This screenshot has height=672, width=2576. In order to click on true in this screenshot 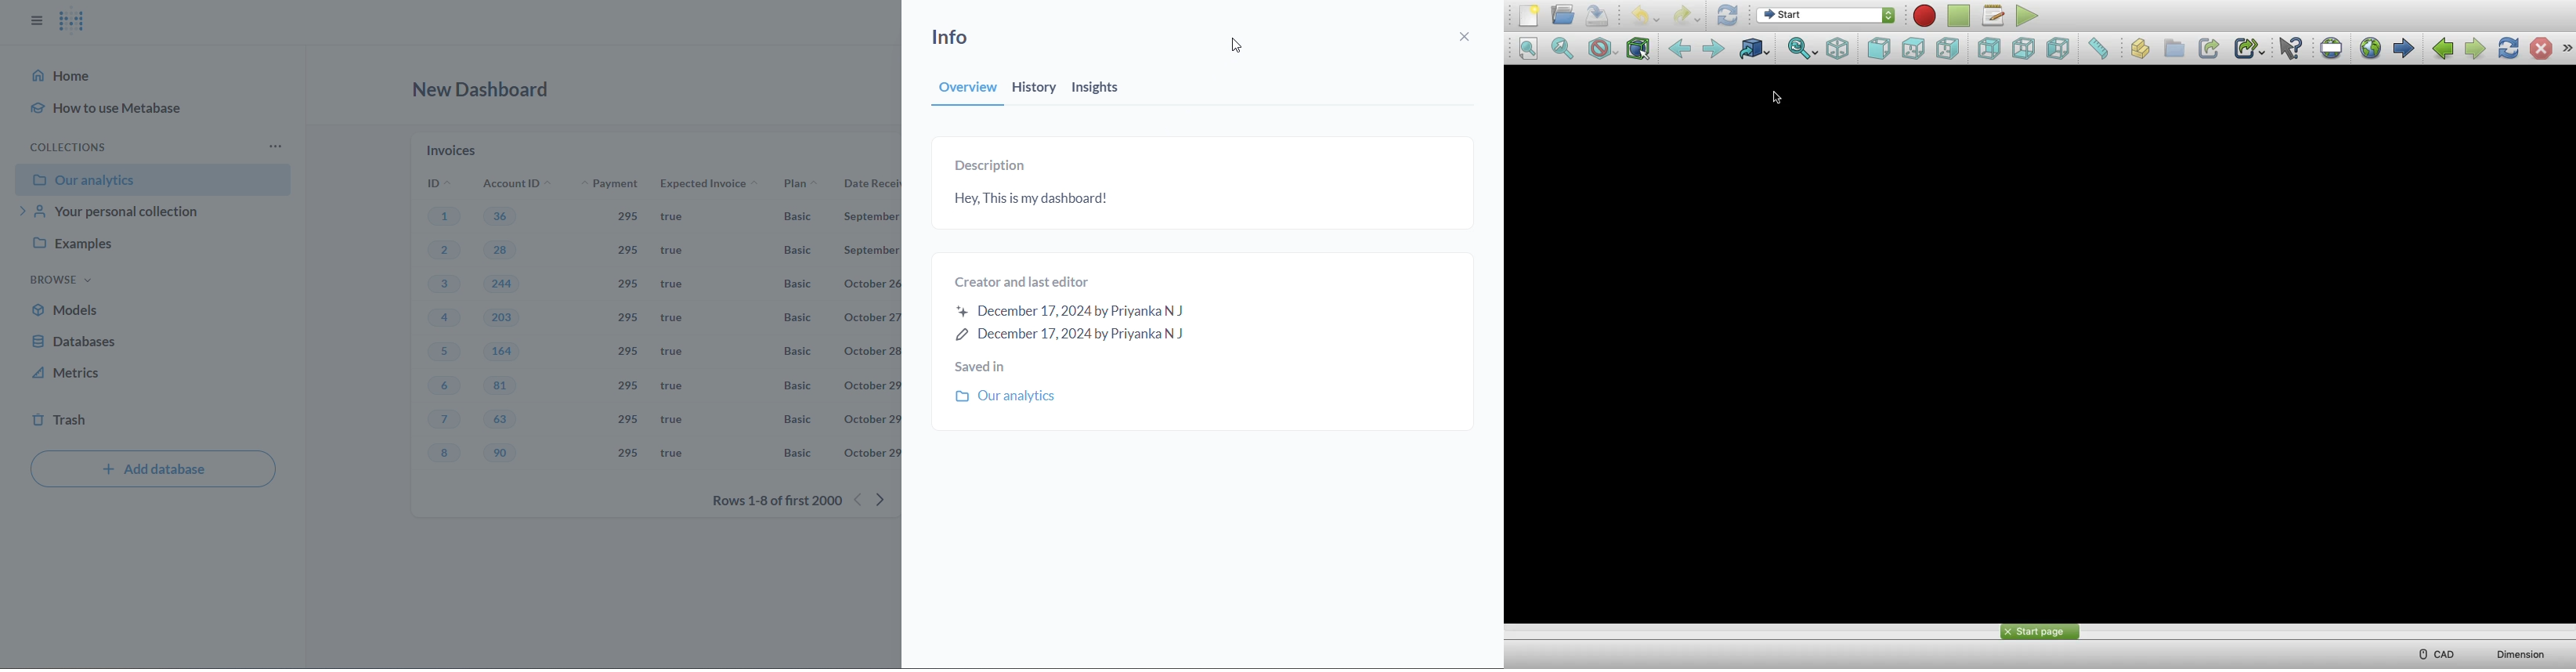, I will do `click(679, 219)`.